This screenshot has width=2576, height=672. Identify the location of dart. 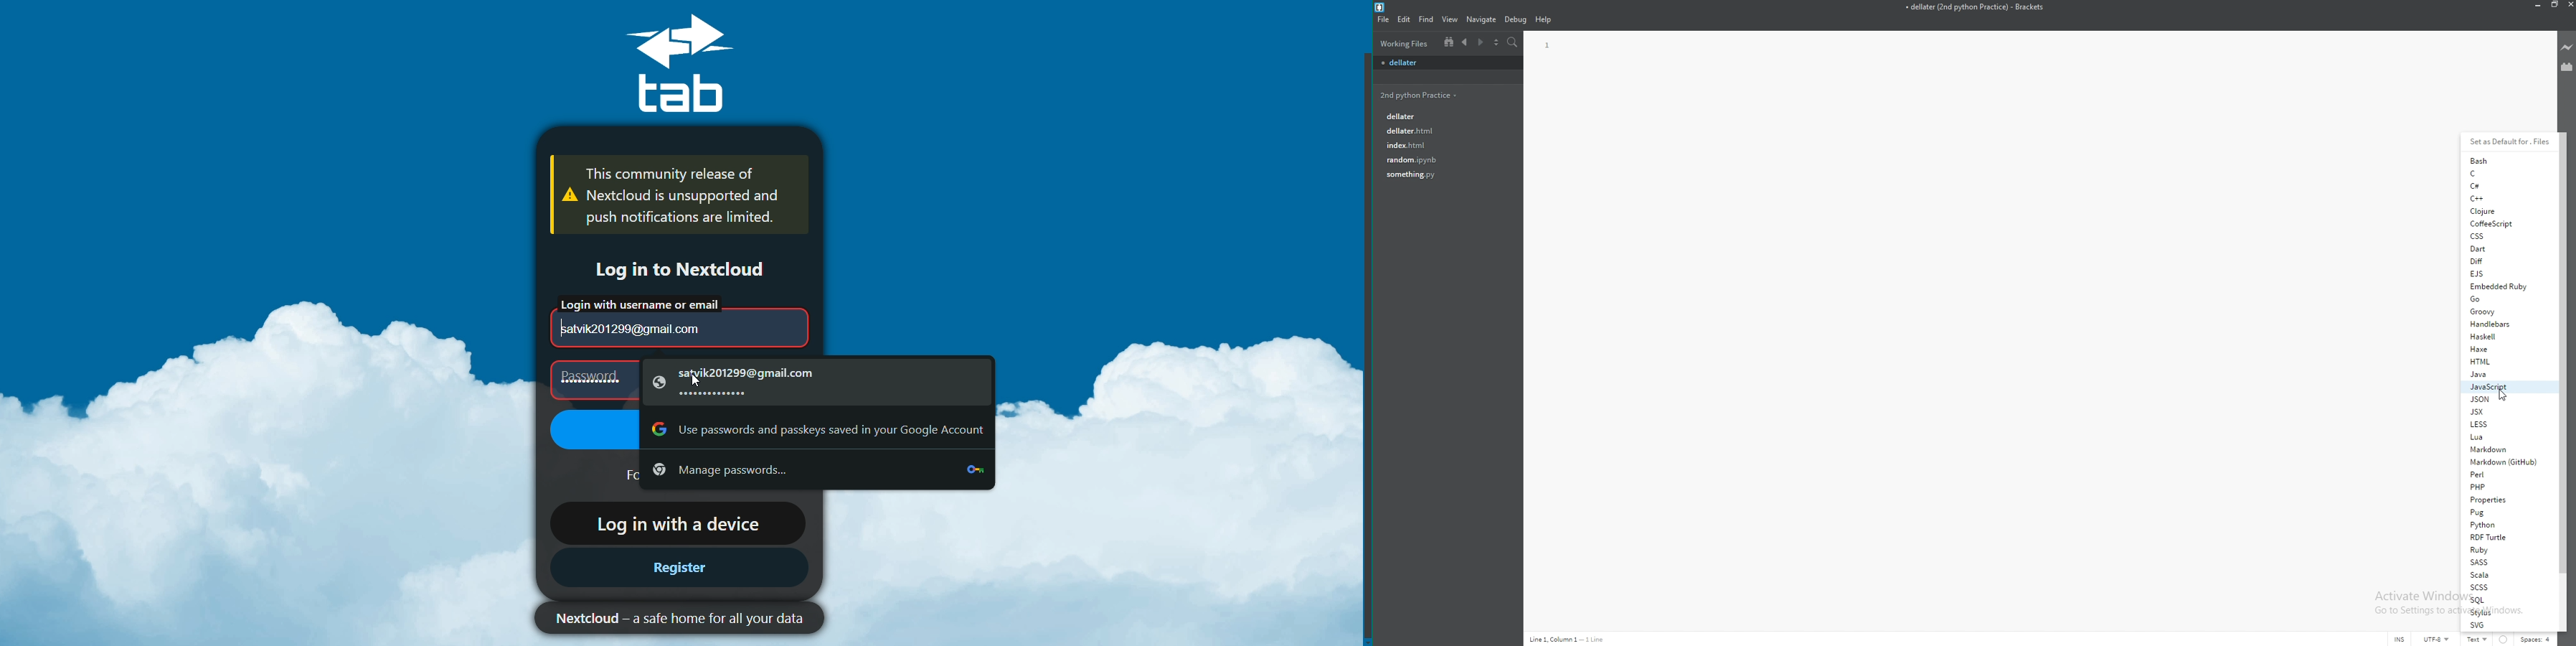
(2504, 248).